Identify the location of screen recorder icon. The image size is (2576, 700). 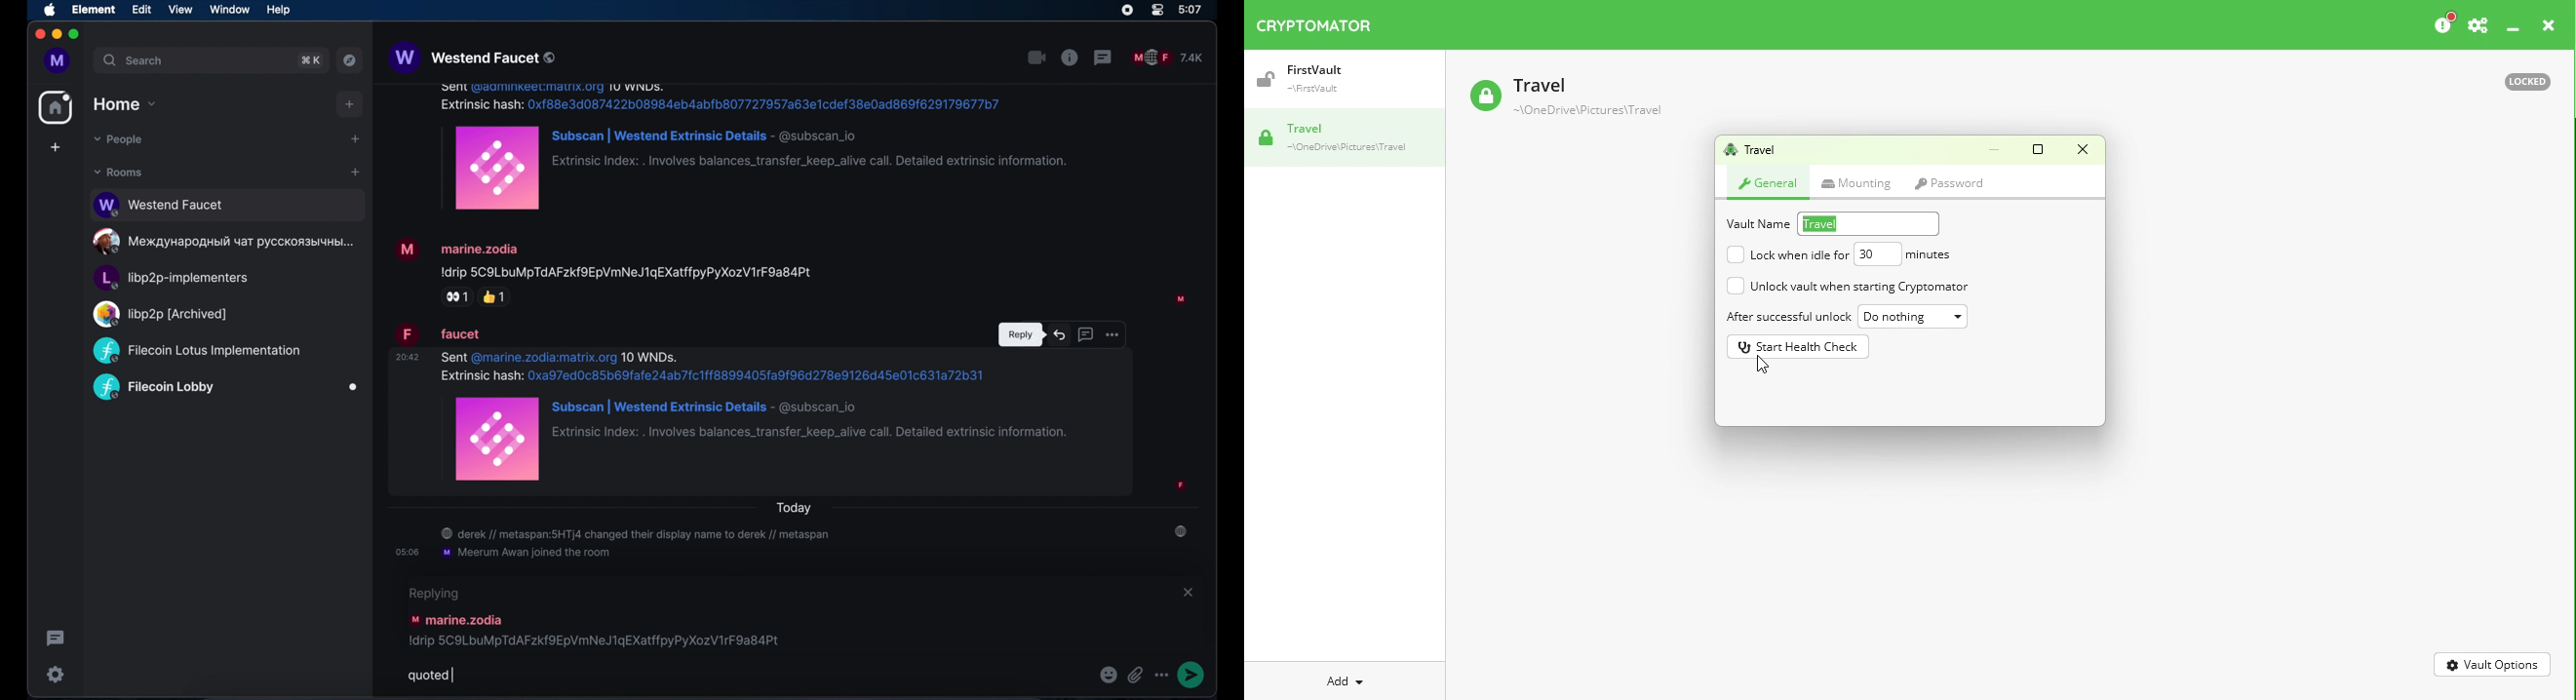
(1127, 10).